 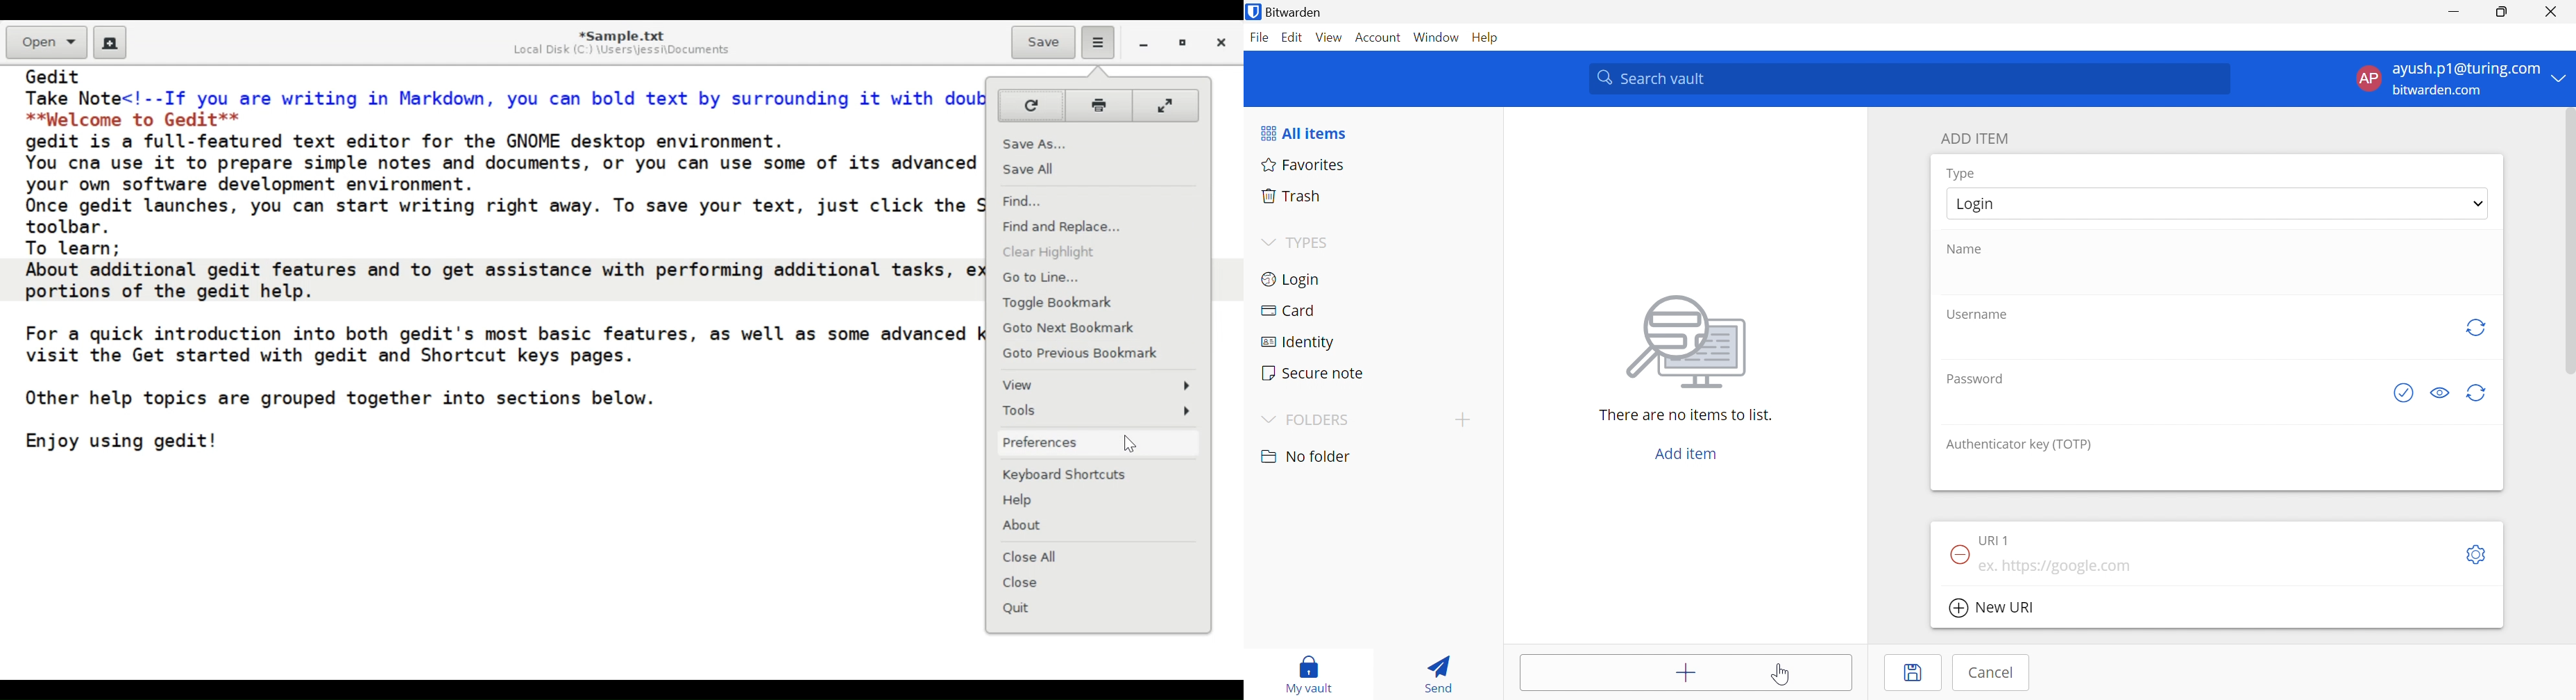 I want to click on Add item, so click(x=1682, y=453).